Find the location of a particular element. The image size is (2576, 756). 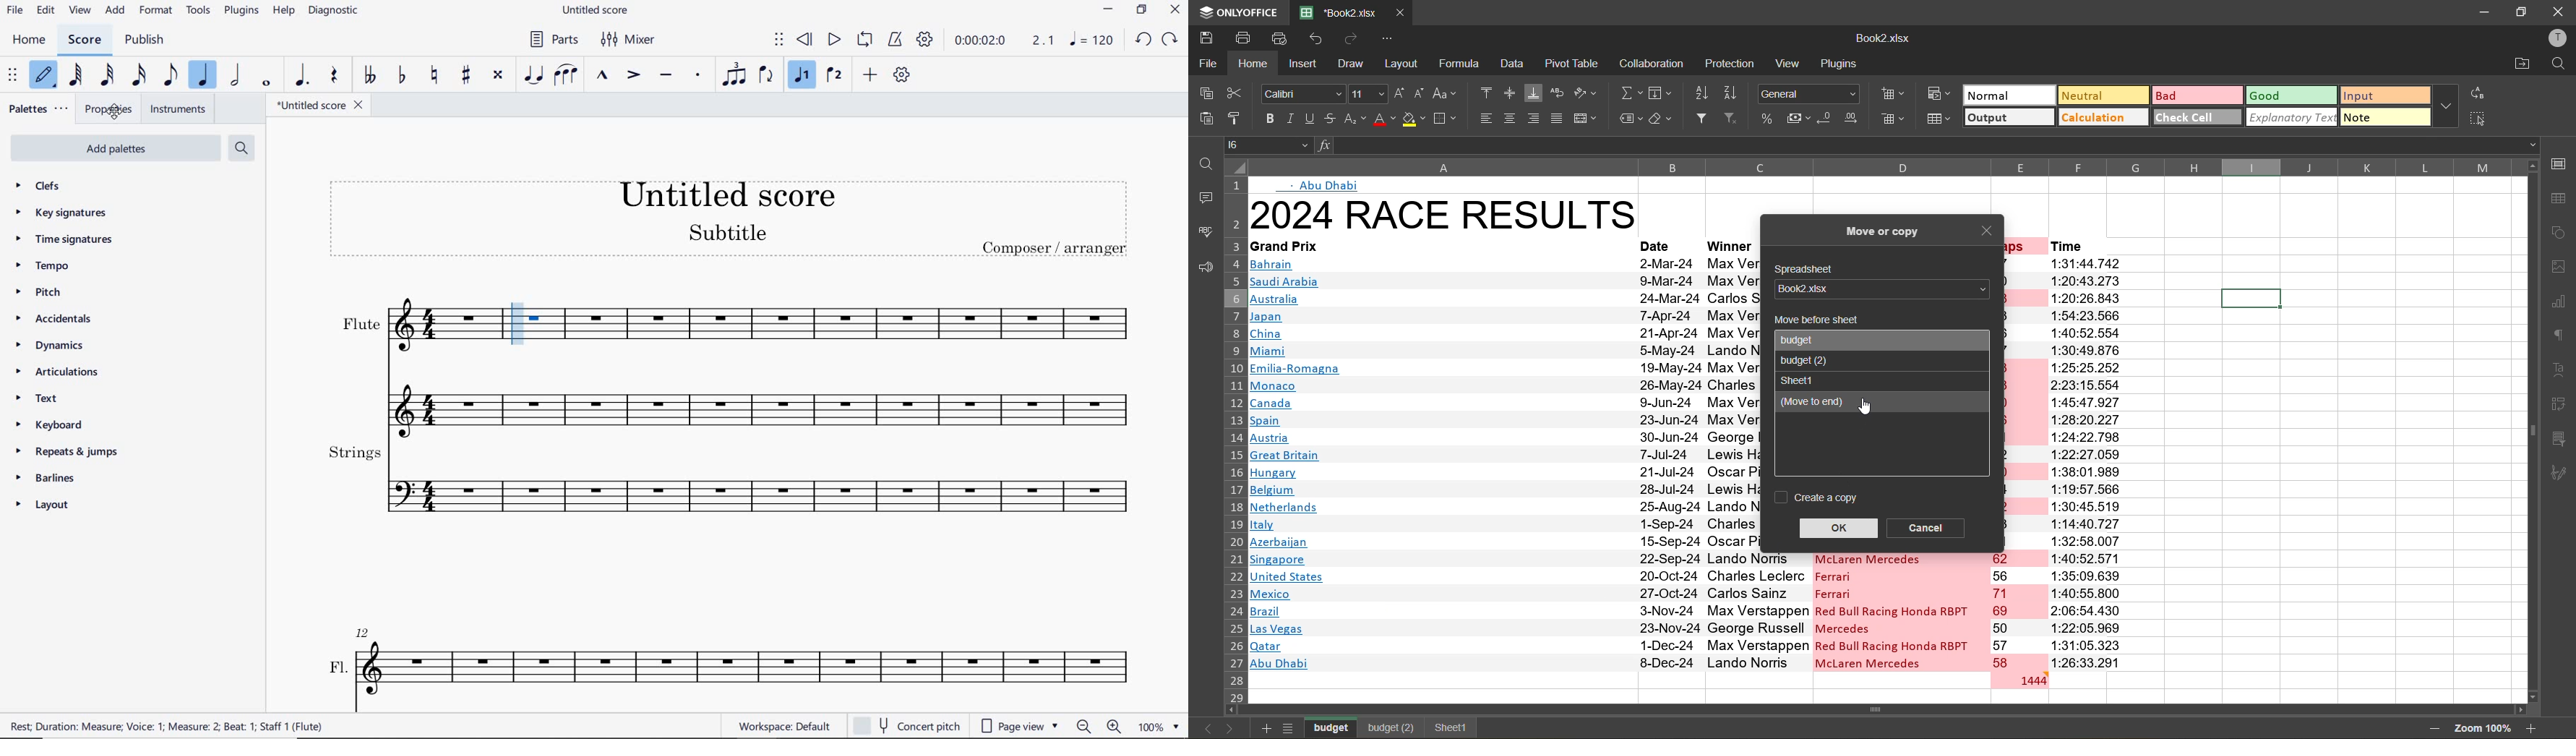

scroll bar is located at coordinates (2532, 362).